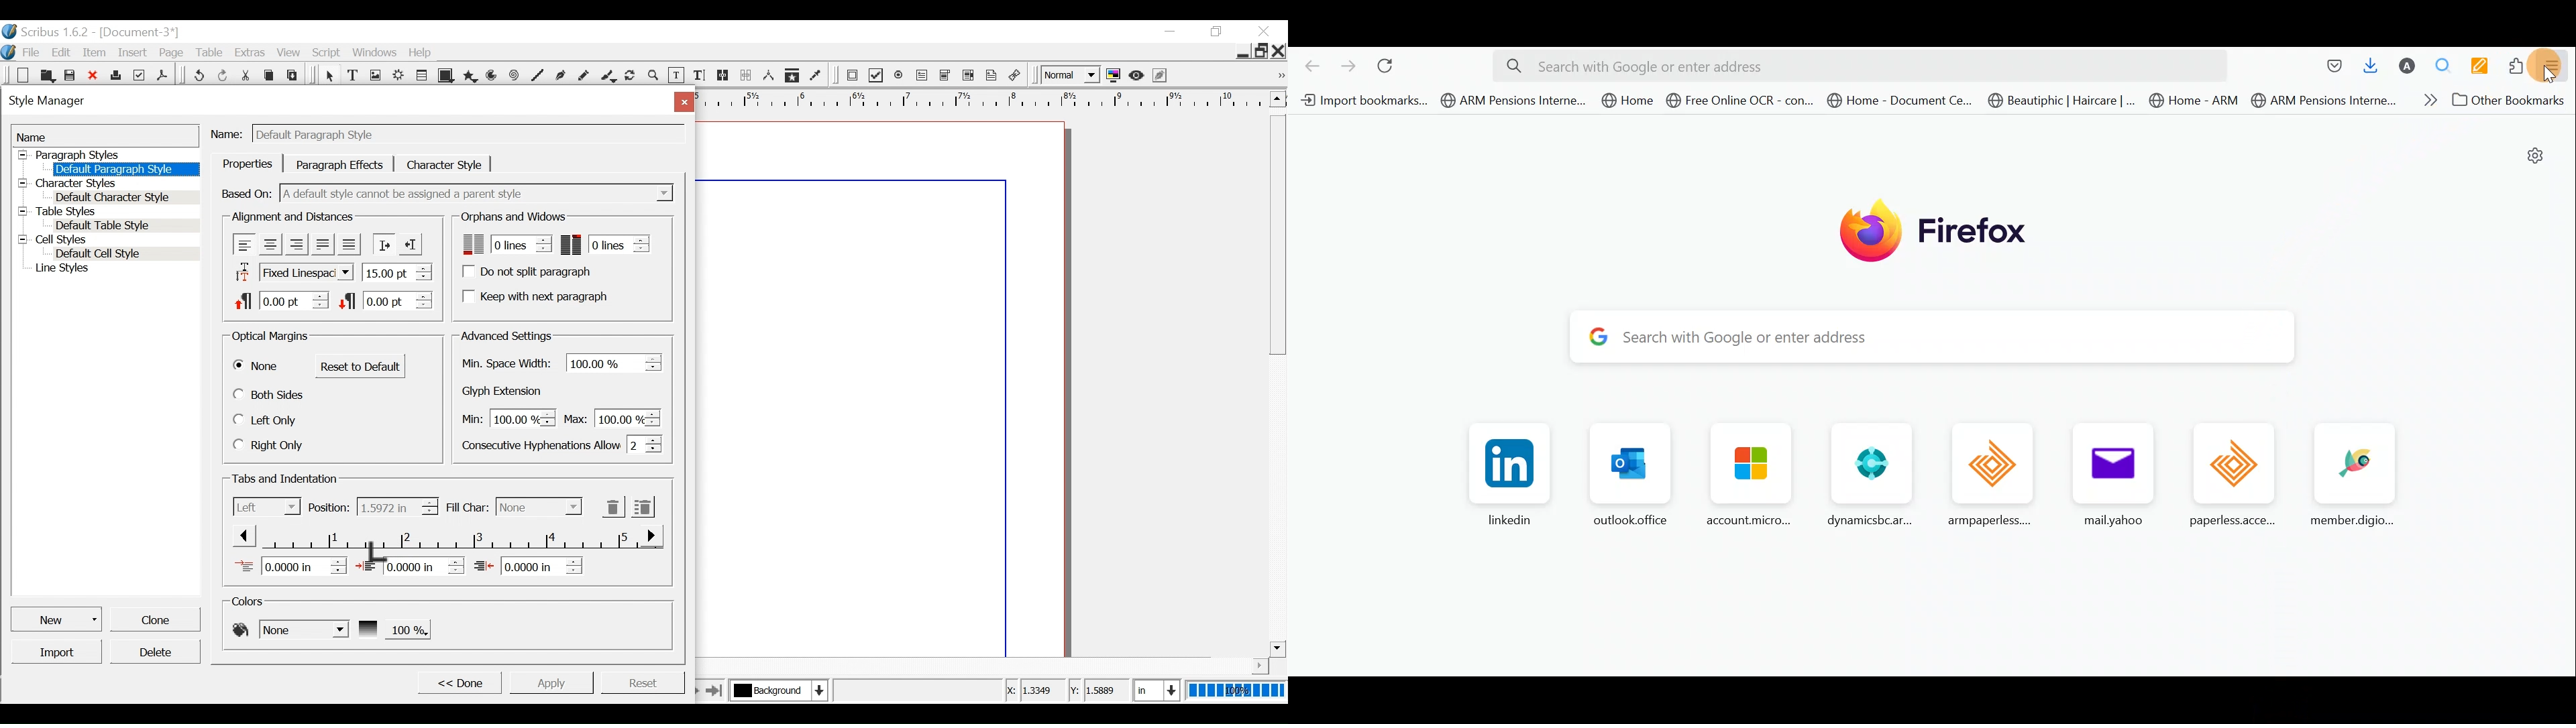  Describe the element at coordinates (46, 75) in the screenshot. I see `Open` at that location.